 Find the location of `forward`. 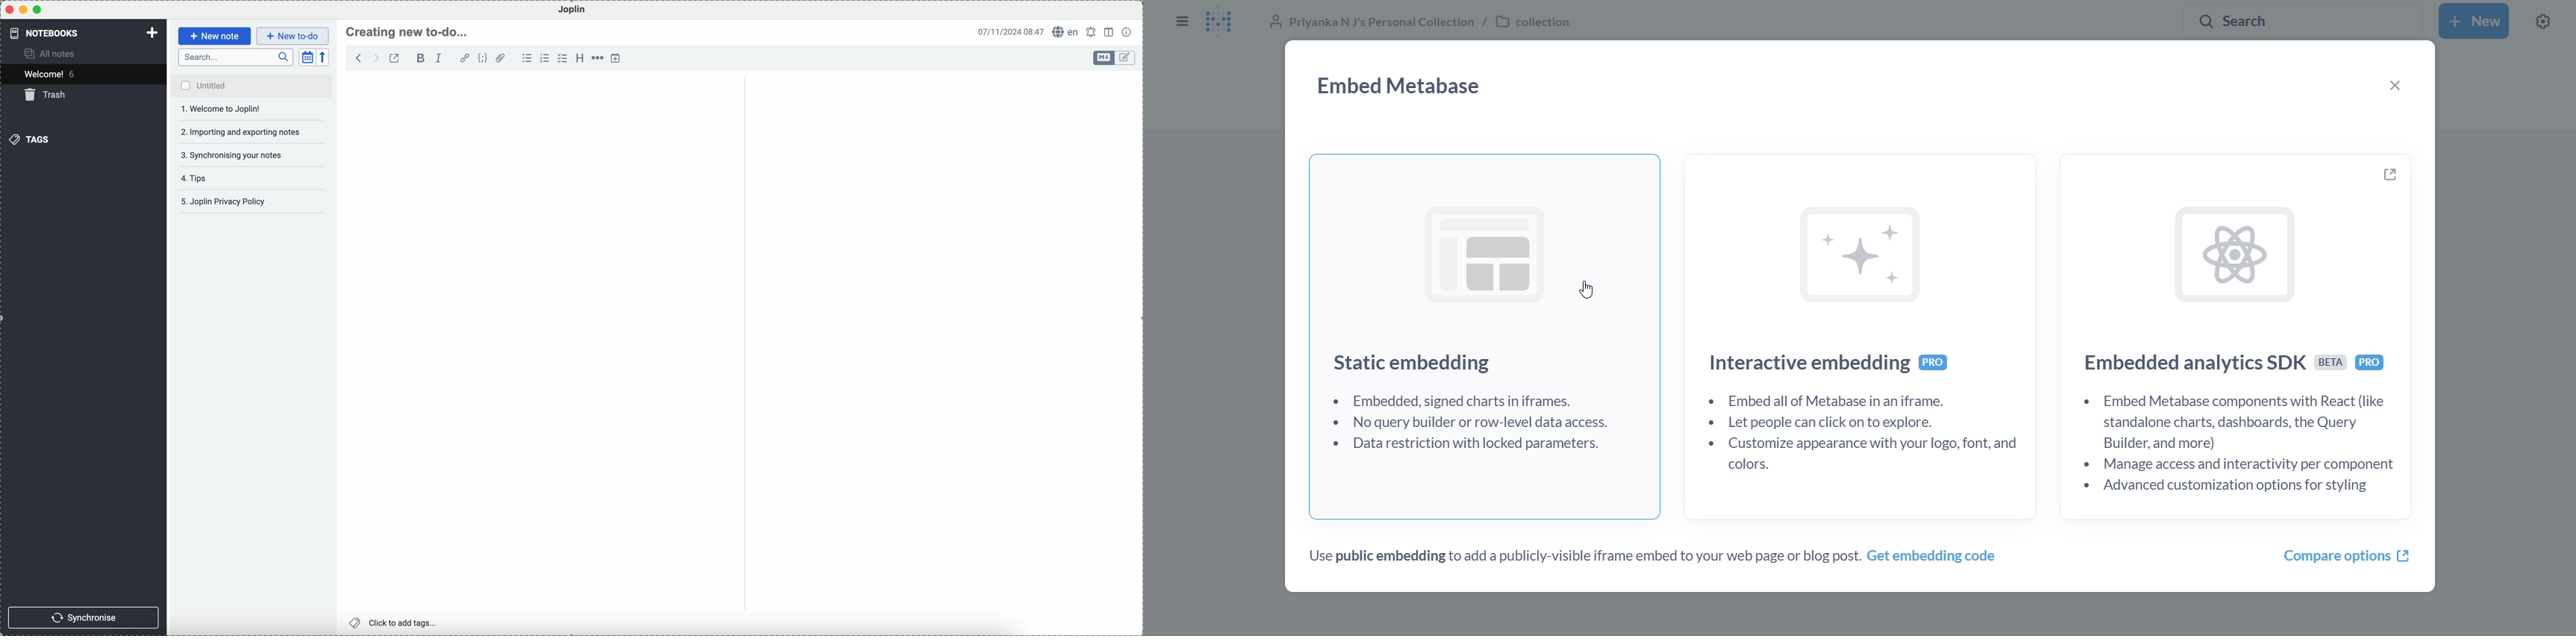

forward is located at coordinates (375, 58).